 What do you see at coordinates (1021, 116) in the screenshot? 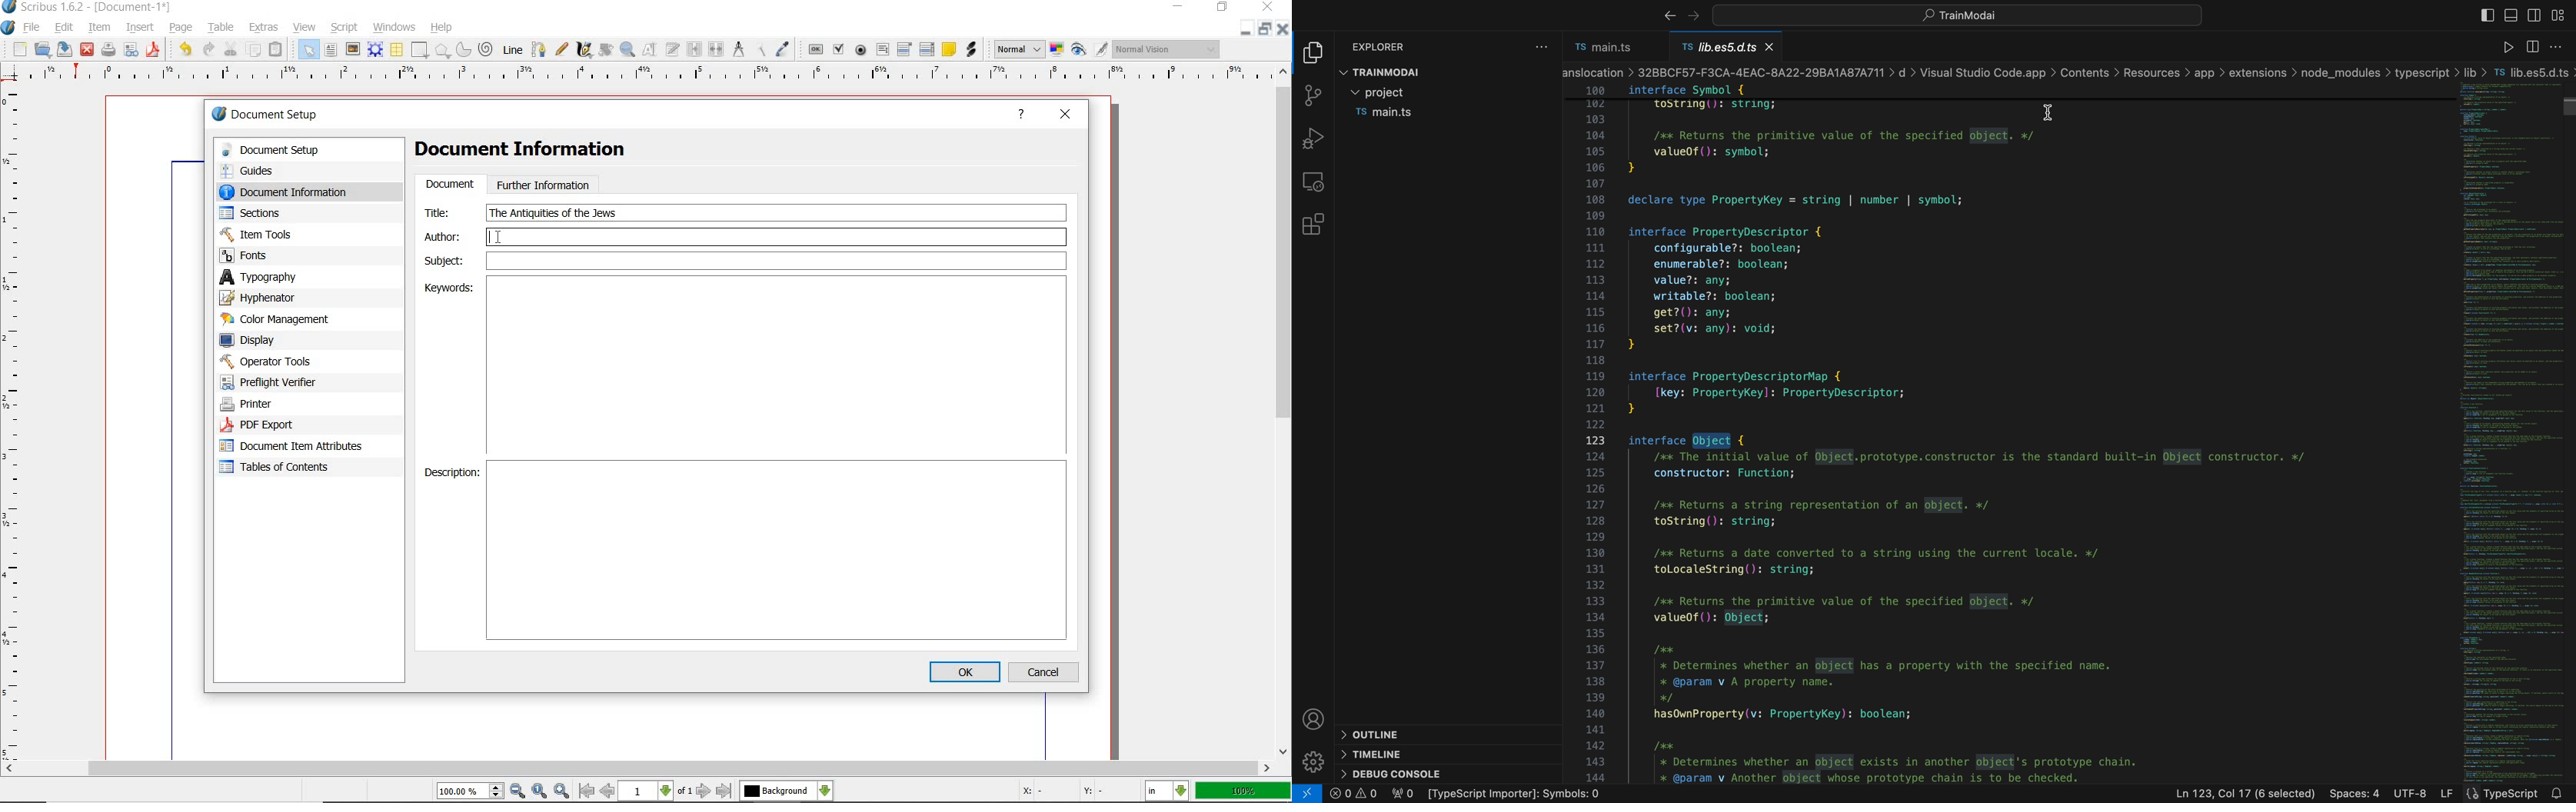
I see `help` at bounding box center [1021, 116].